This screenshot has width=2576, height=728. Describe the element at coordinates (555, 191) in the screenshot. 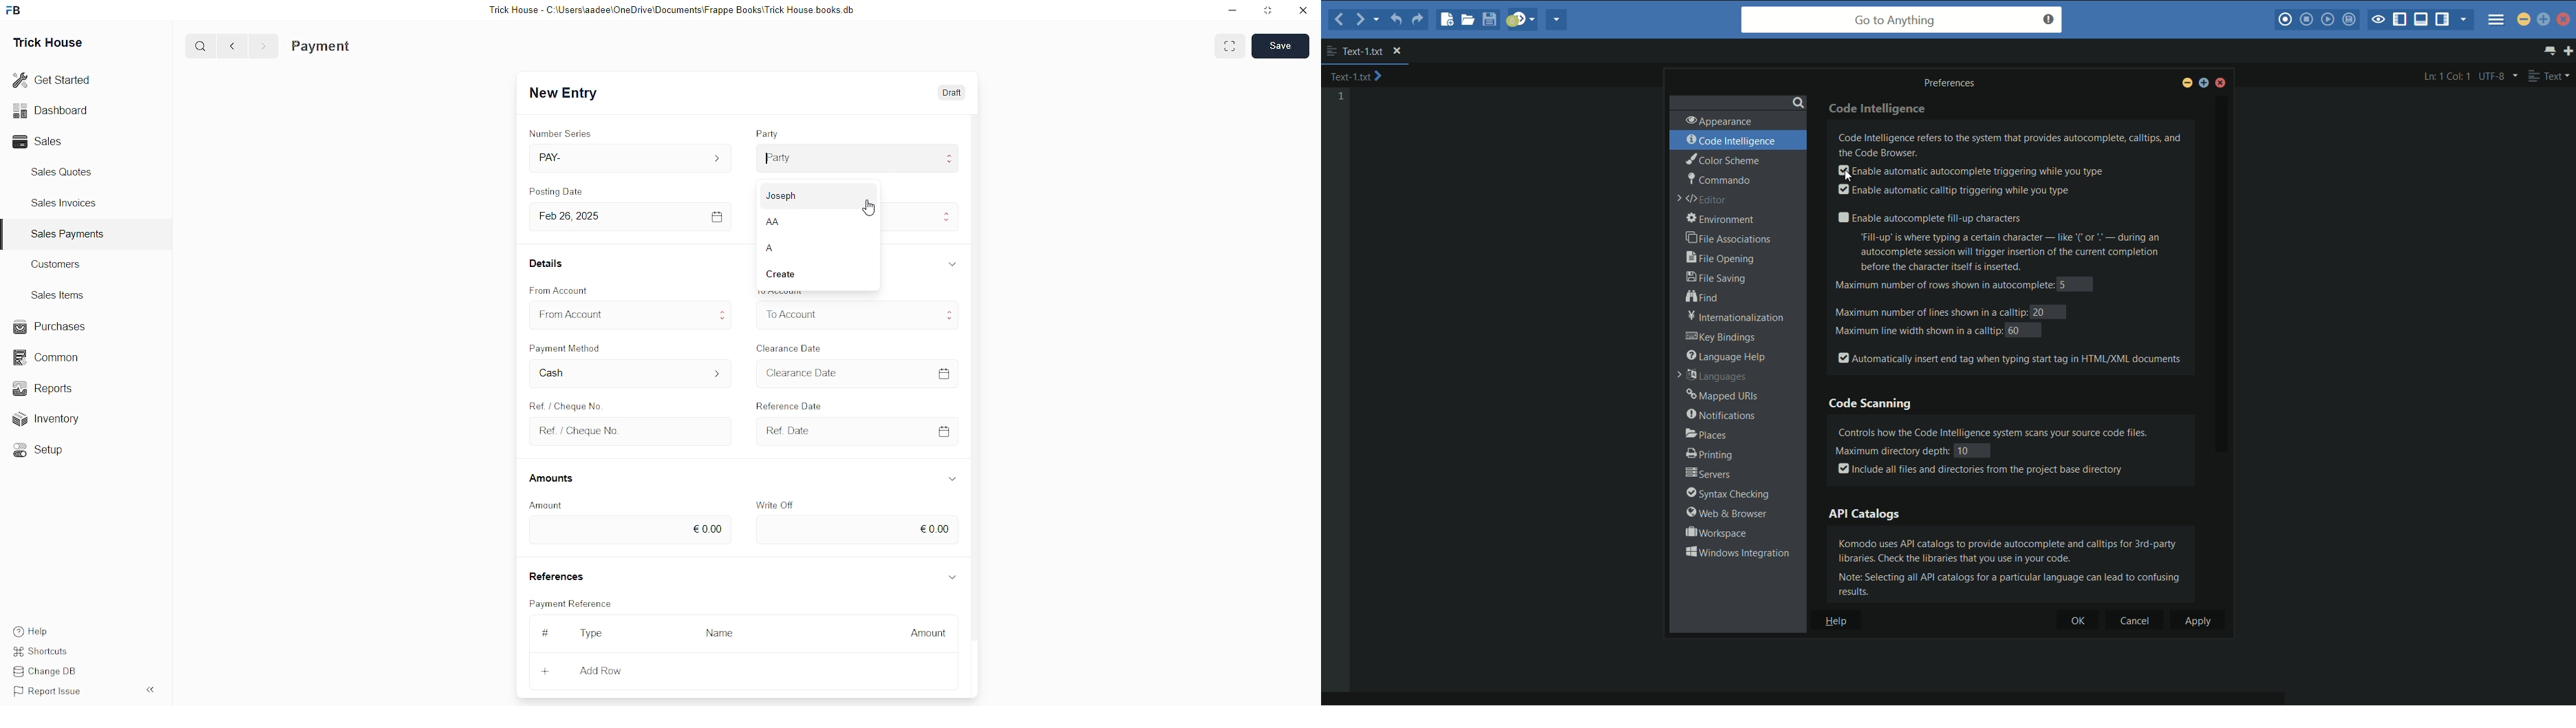

I see `Posting Date` at that location.